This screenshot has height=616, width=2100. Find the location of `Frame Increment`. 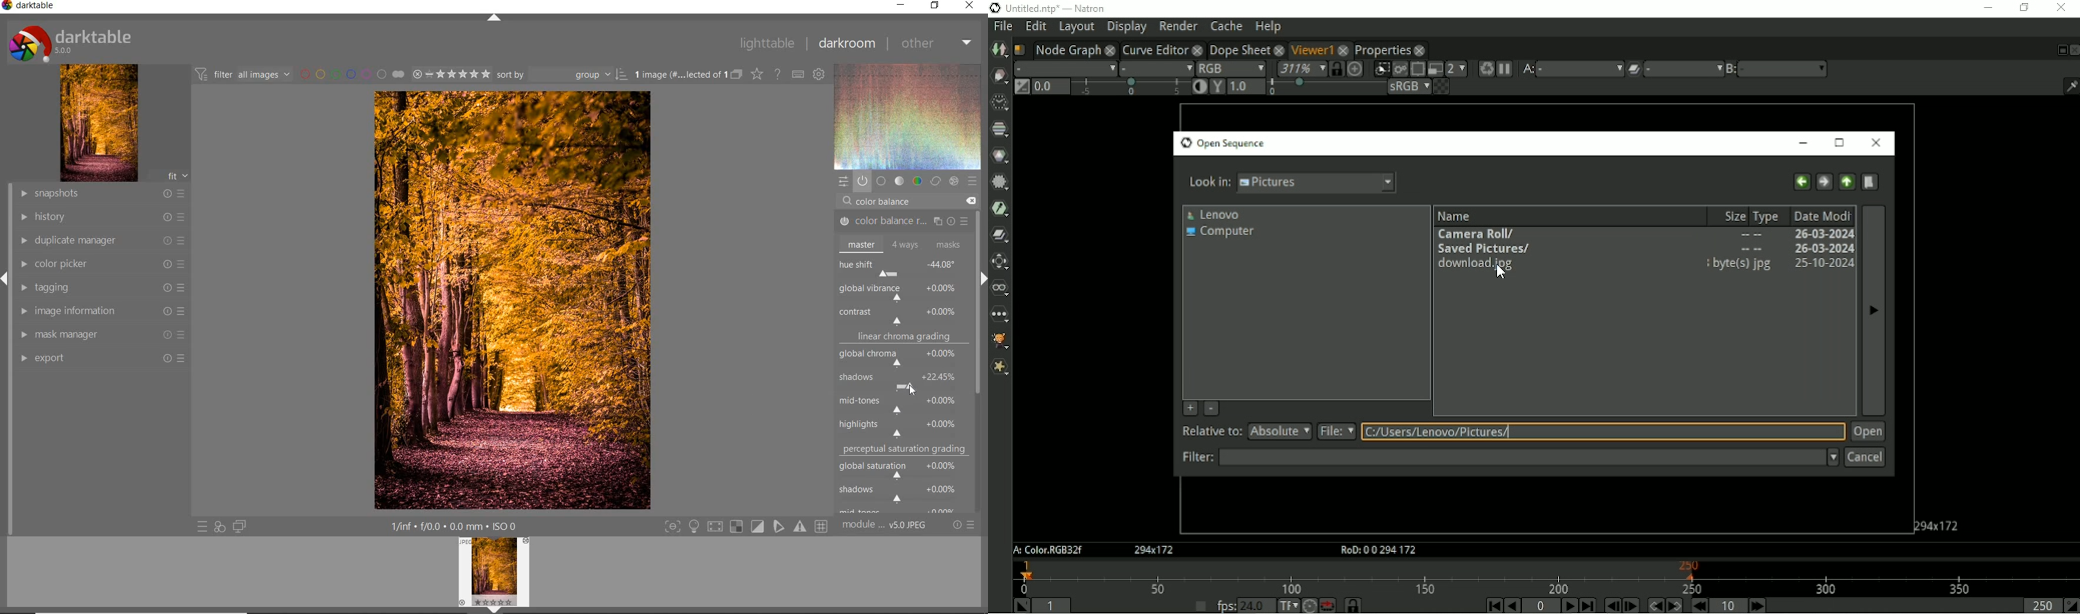

Frame Increment is located at coordinates (1726, 605).